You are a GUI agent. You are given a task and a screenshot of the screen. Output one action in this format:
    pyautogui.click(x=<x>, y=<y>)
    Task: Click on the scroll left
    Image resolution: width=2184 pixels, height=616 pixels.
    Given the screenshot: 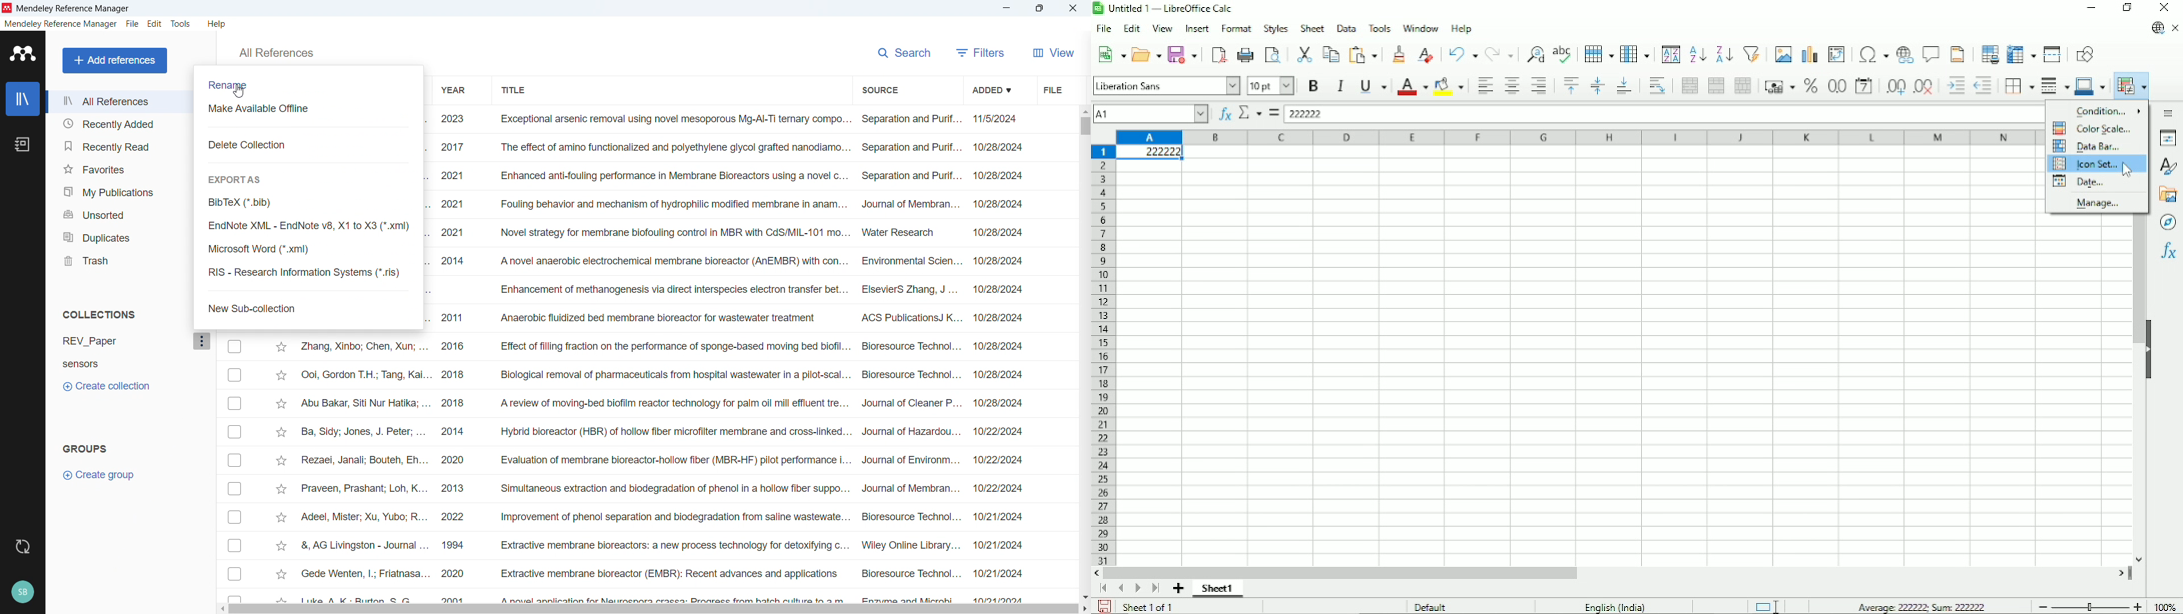 What is the action you would take?
    pyautogui.click(x=1099, y=573)
    